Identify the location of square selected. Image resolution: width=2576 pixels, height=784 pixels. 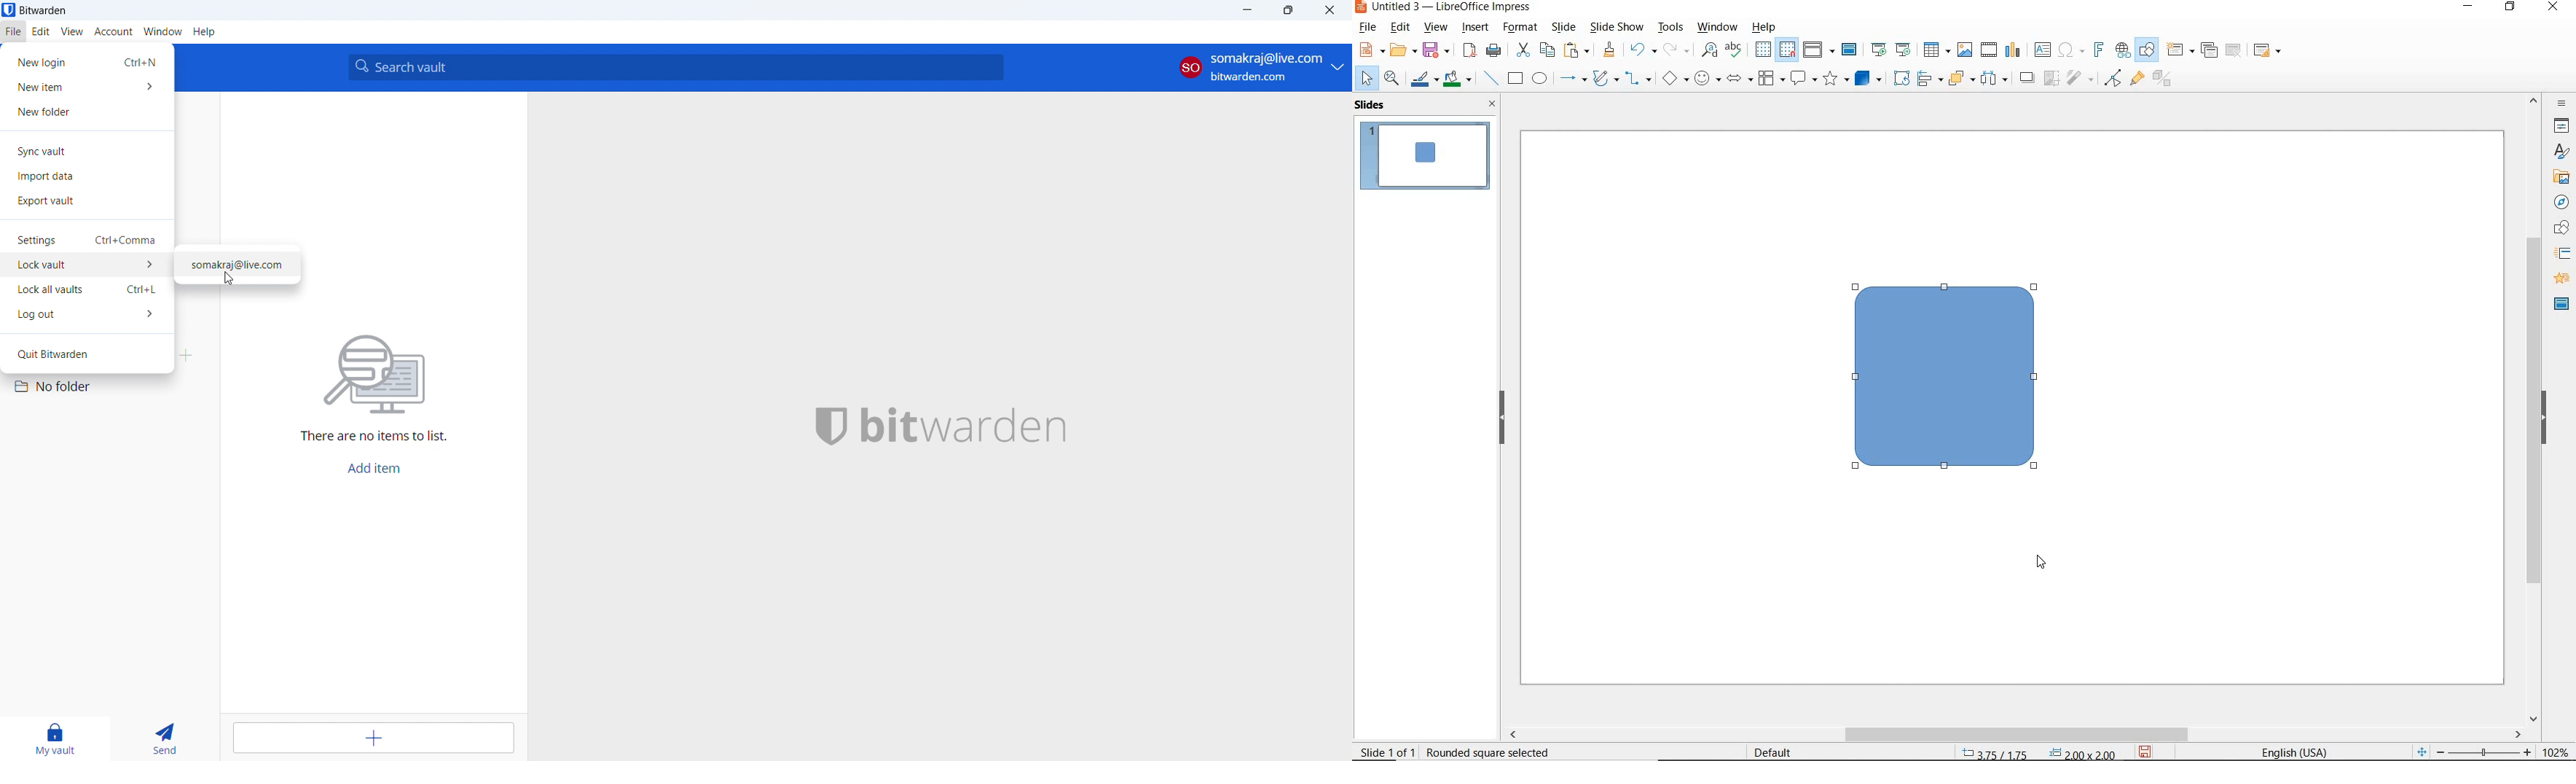
(1499, 751).